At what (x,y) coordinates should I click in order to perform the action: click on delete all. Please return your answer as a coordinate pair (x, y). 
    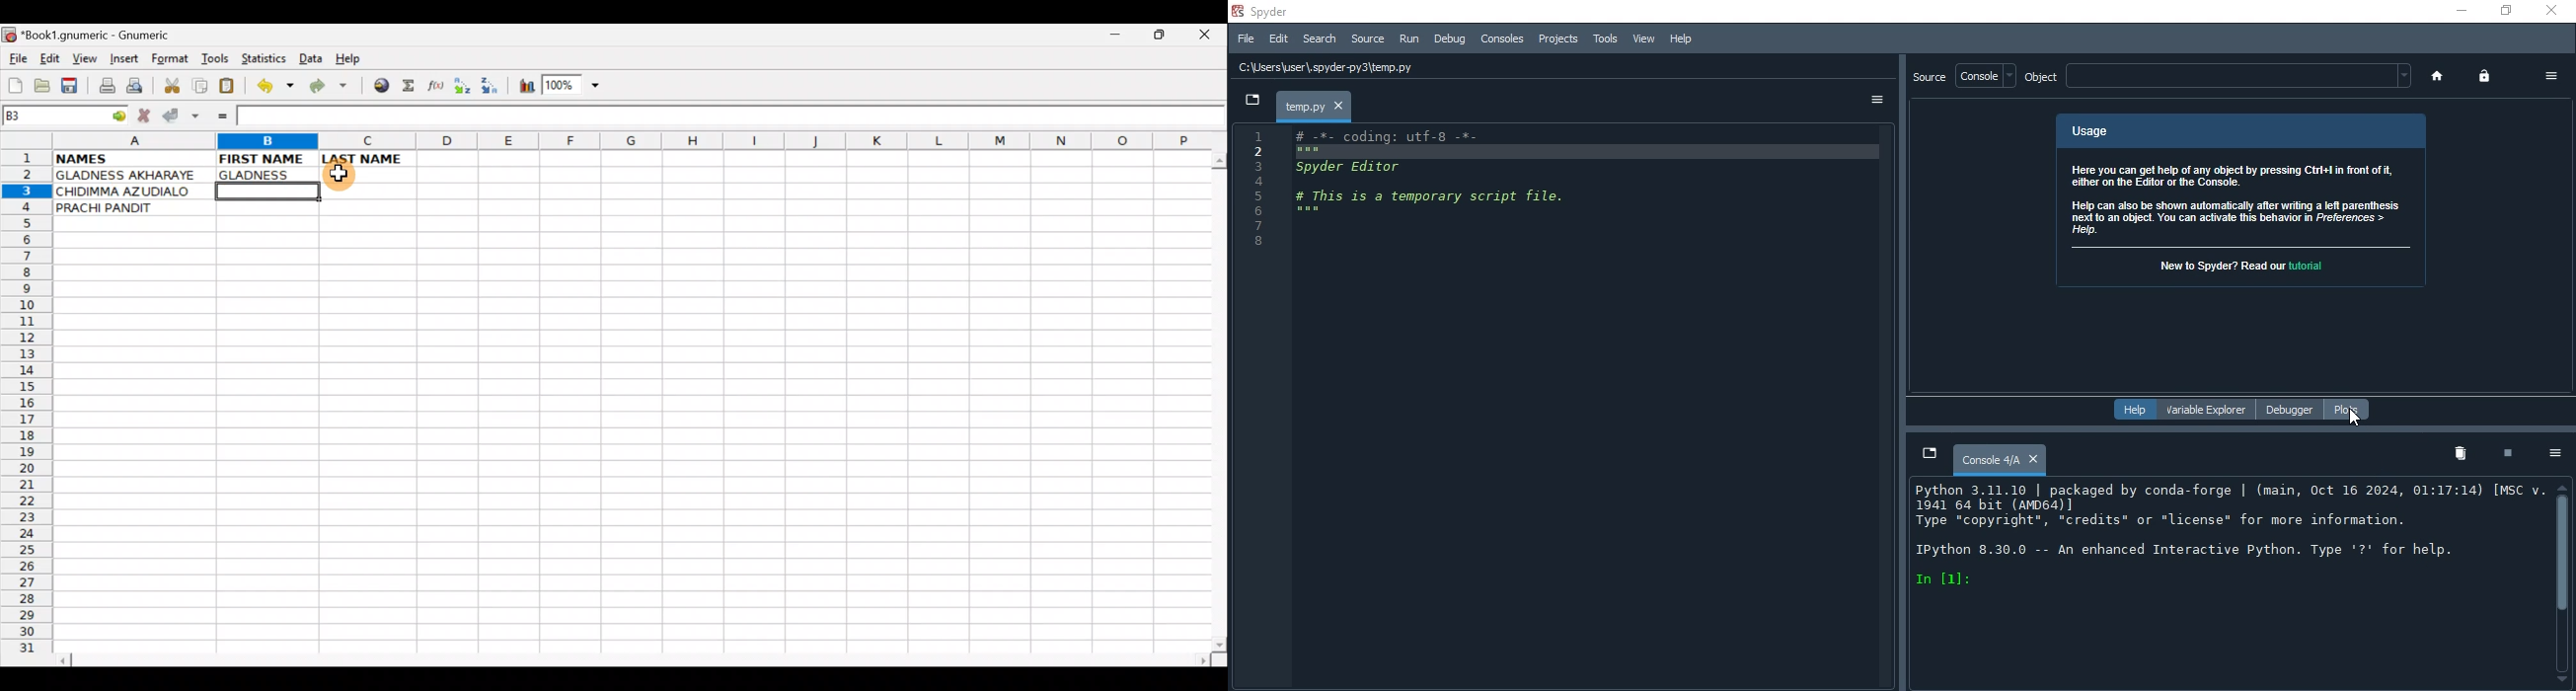
    Looking at the image, I should click on (2459, 453).